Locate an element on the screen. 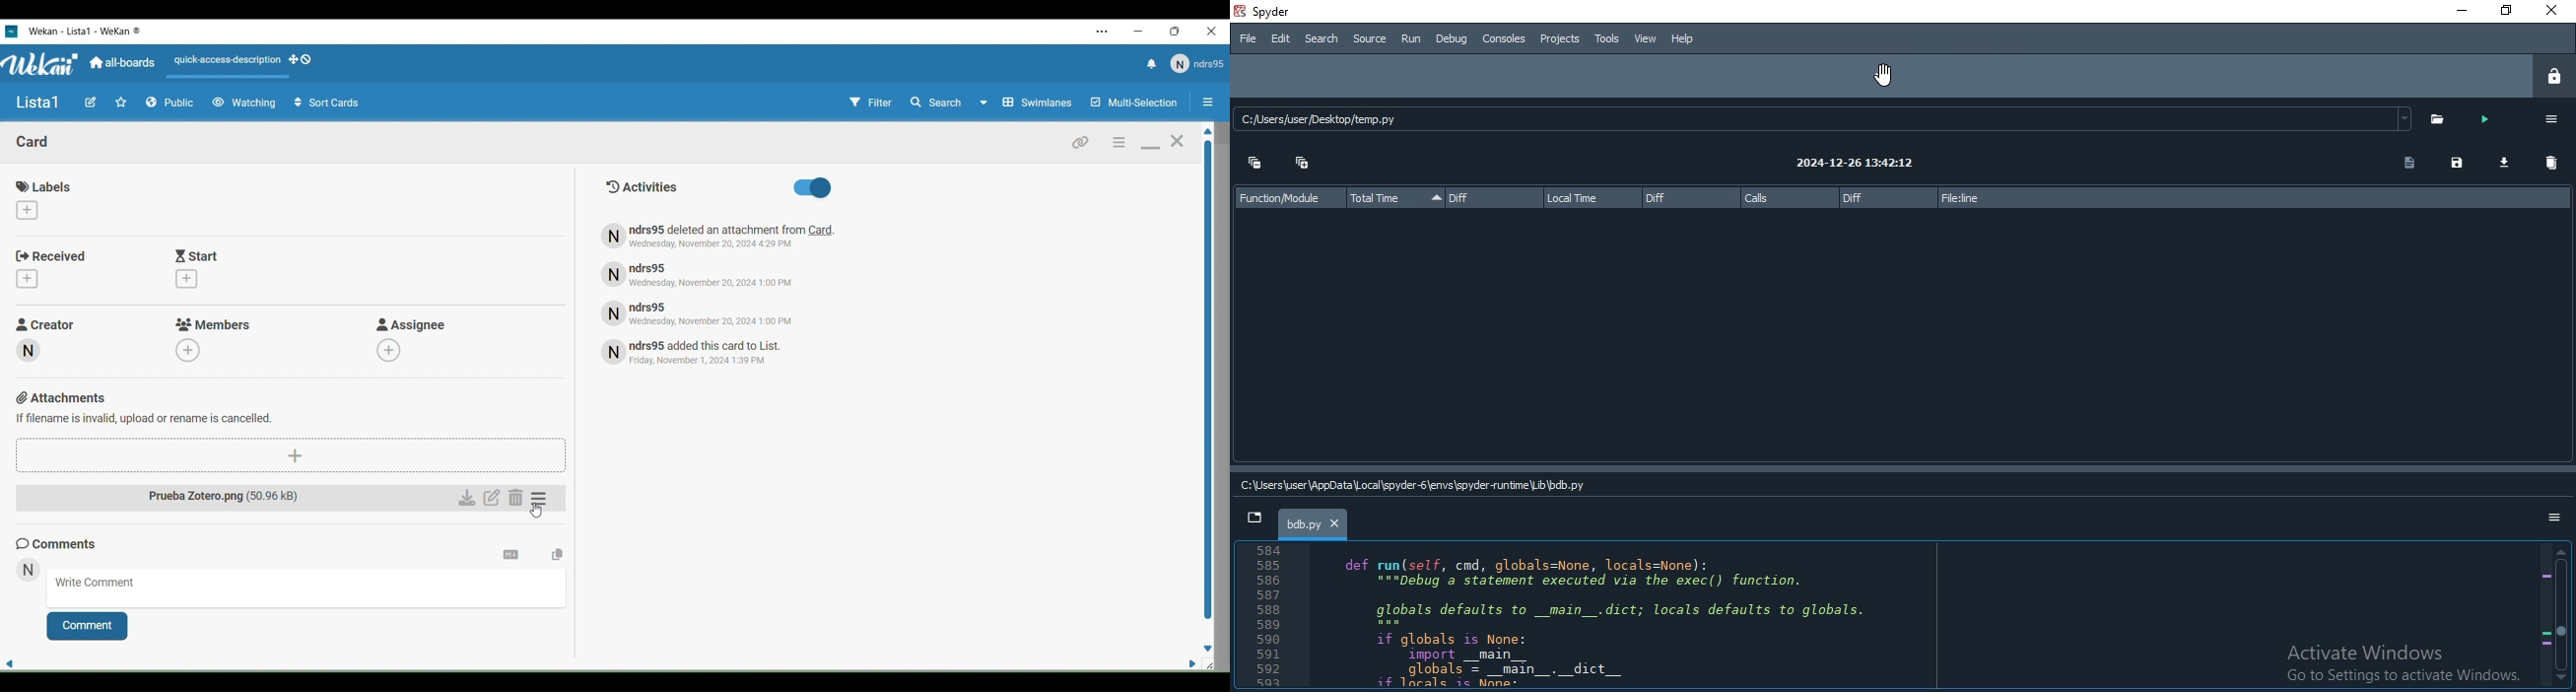 Image resolution: width=2576 pixels, height=700 pixels. collapse is located at coordinates (1255, 163).